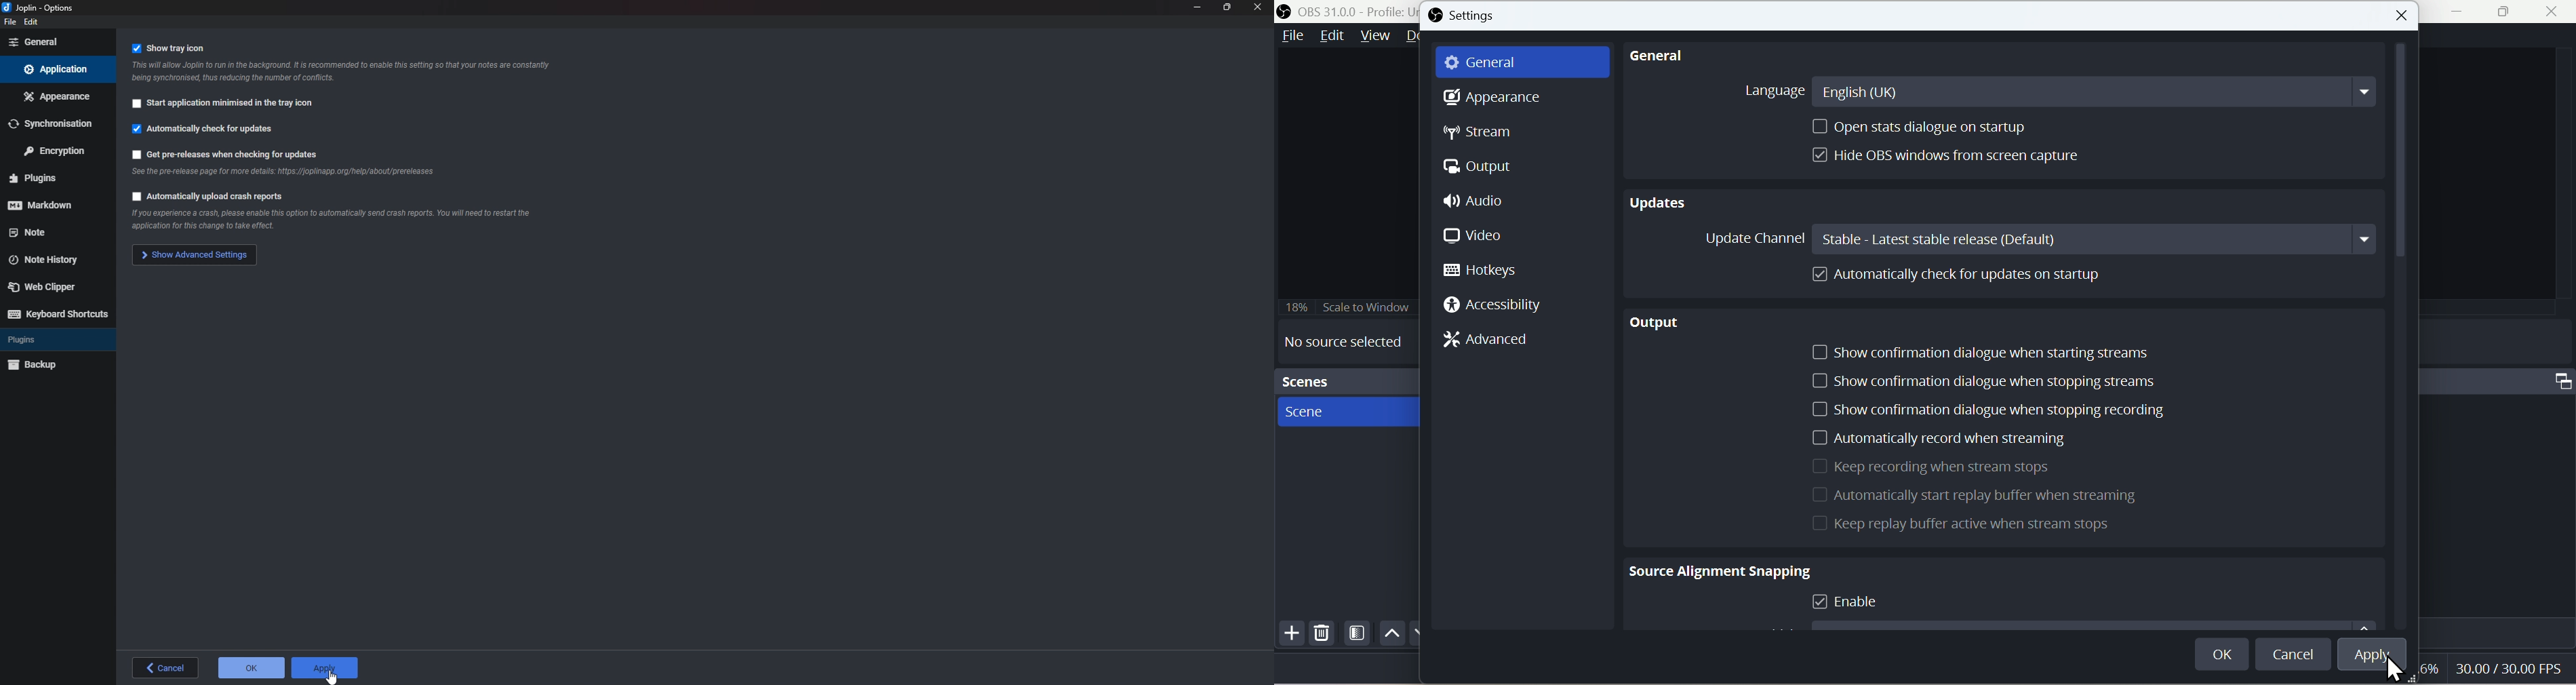 This screenshot has height=700, width=2576. Describe the element at coordinates (325, 668) in the screenshot. I see `apply` at that location.